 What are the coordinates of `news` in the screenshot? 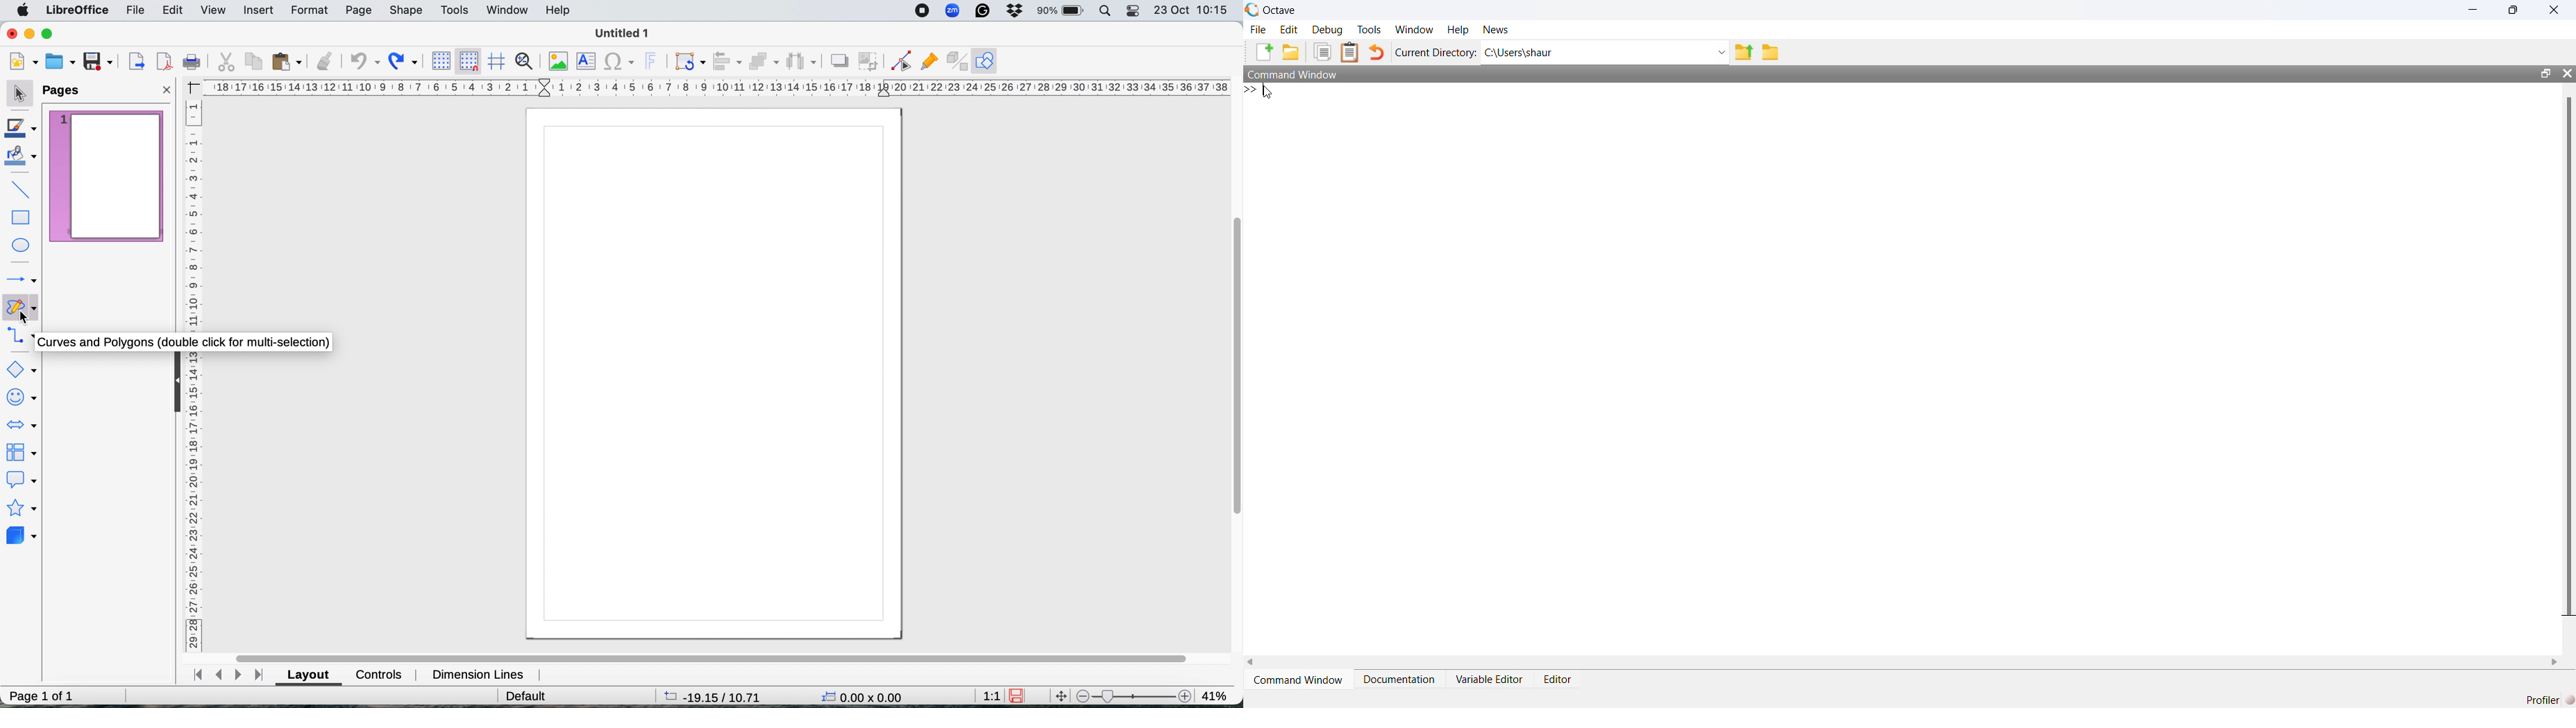 It's located at (1496, 29).